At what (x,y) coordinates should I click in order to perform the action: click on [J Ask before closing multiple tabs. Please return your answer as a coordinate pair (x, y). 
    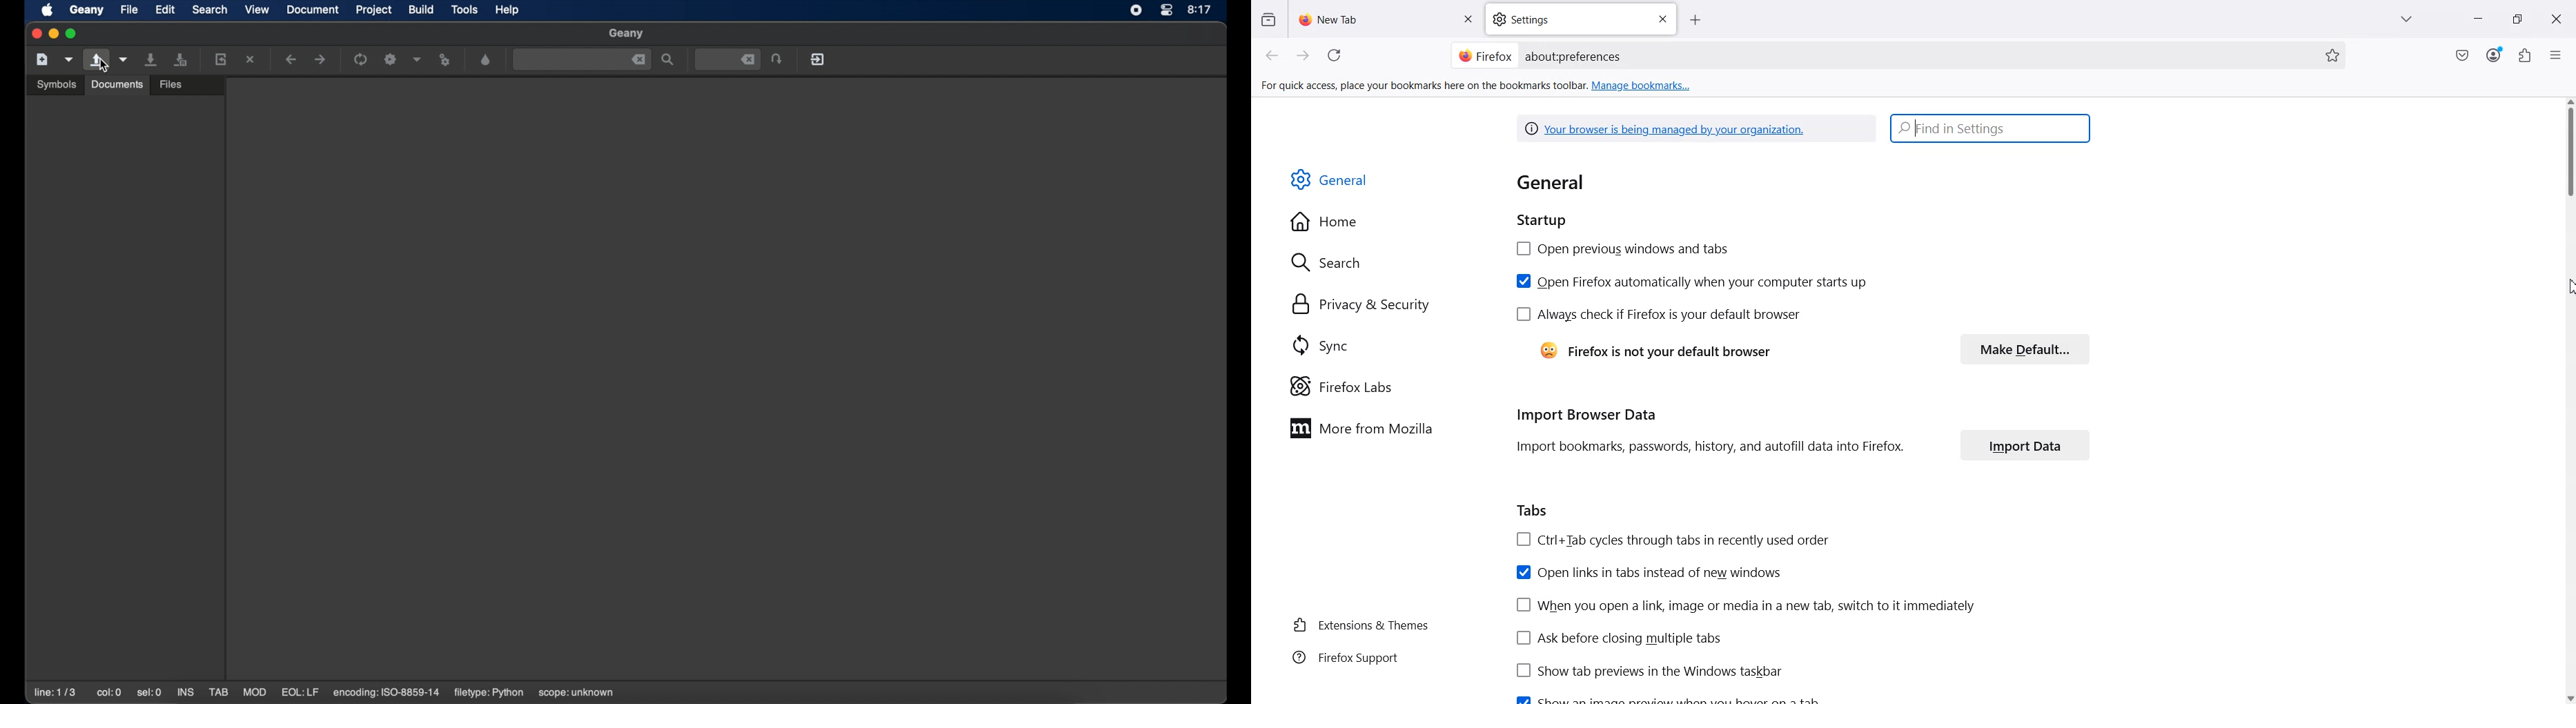
    Looking at the image, I should click on (1616, 638).